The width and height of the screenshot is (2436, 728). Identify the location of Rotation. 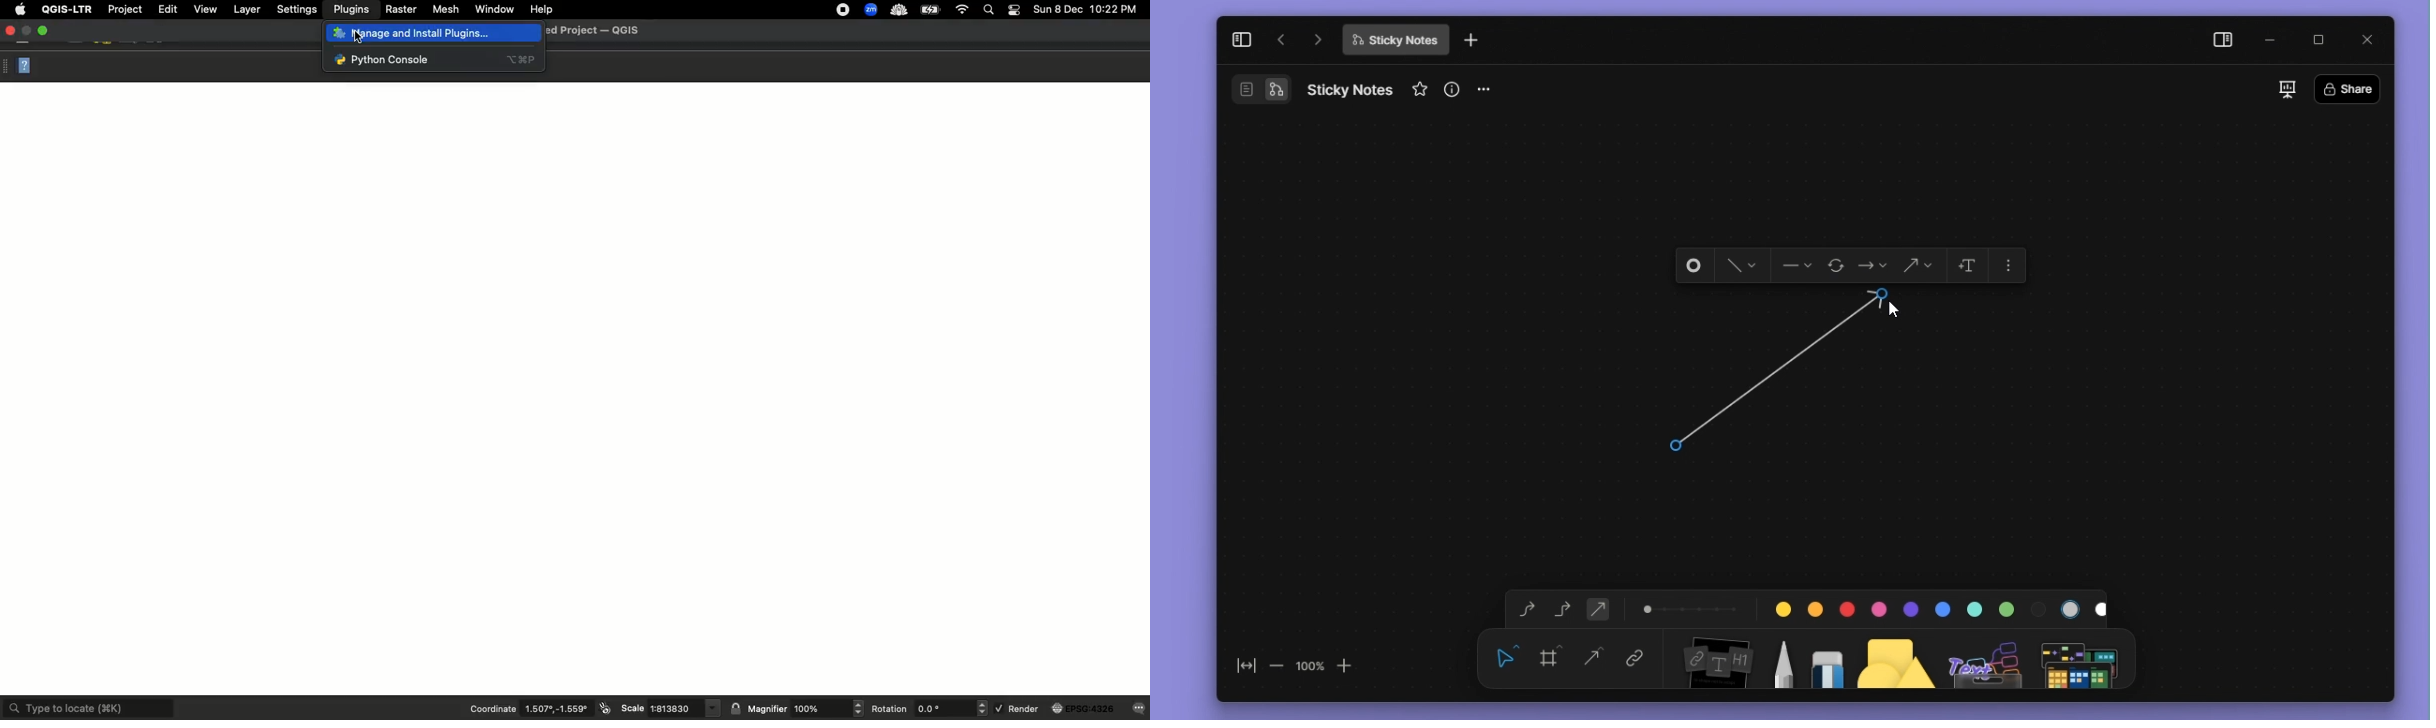
(890, 709).